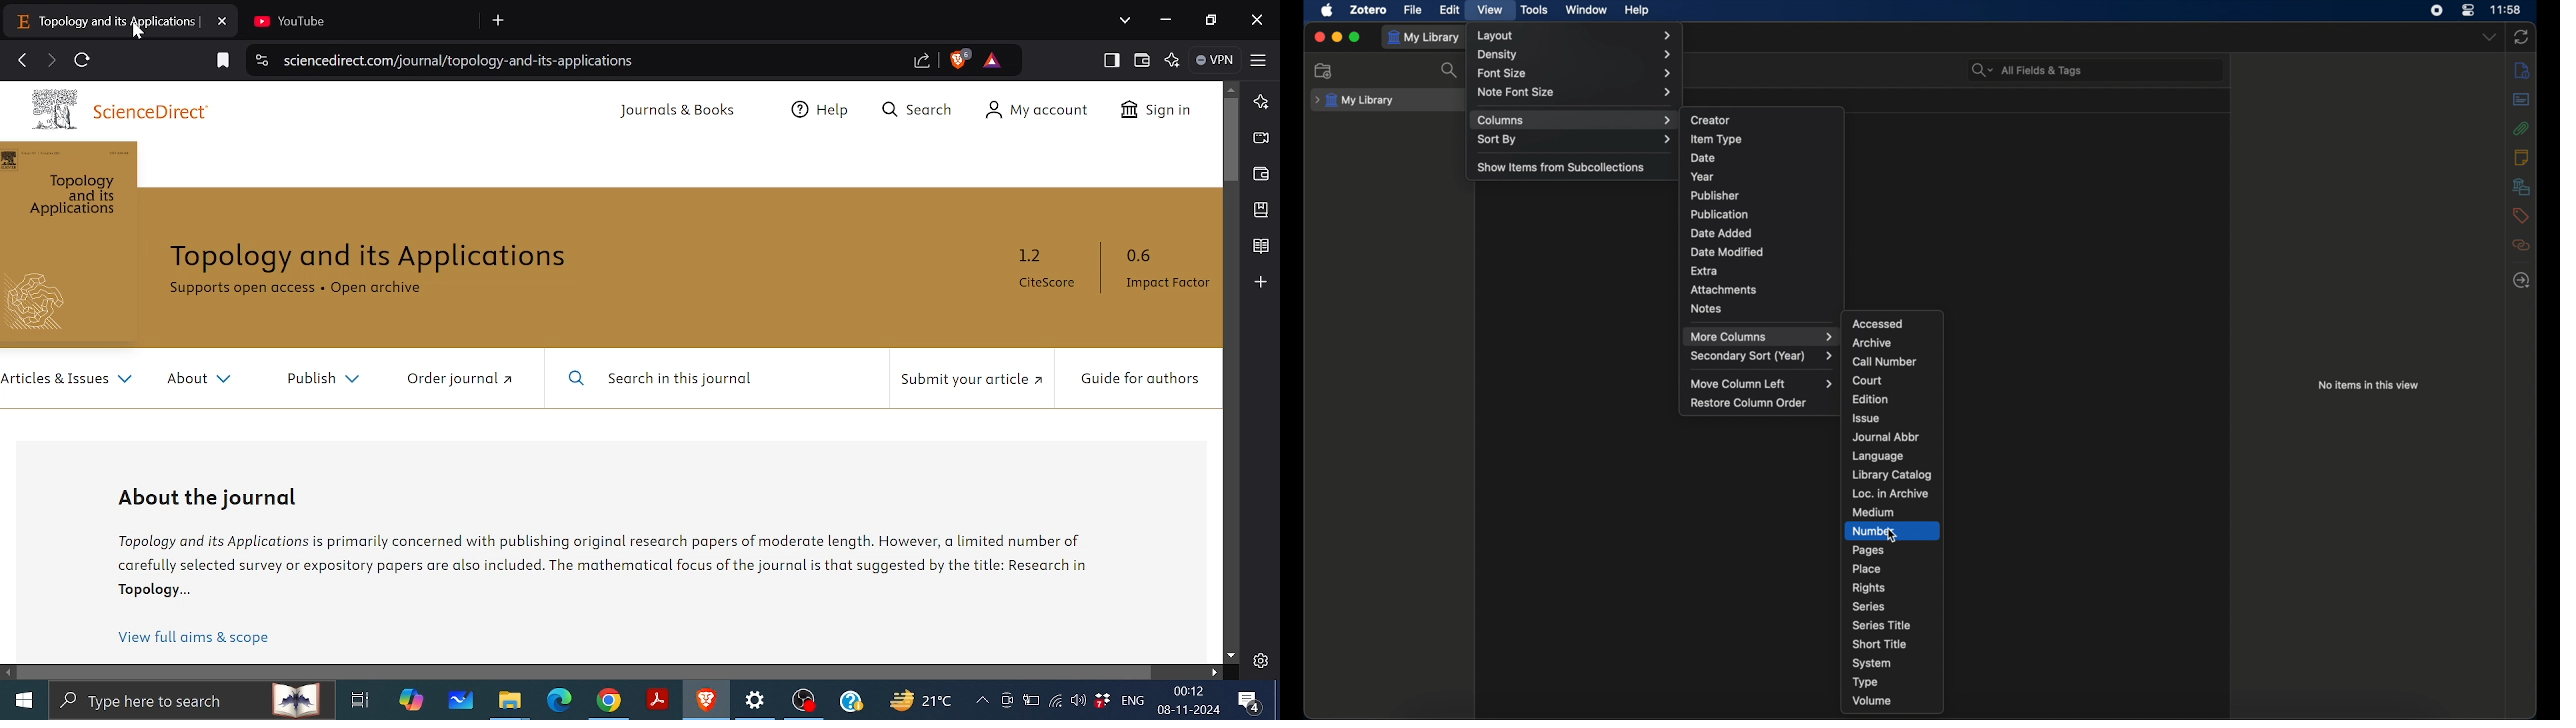 Image resolution: width=2576 pixels, height=728 pixels. Describe the element at coordinates (1763, 336) in the screenshot. I see `more columns` at that location.